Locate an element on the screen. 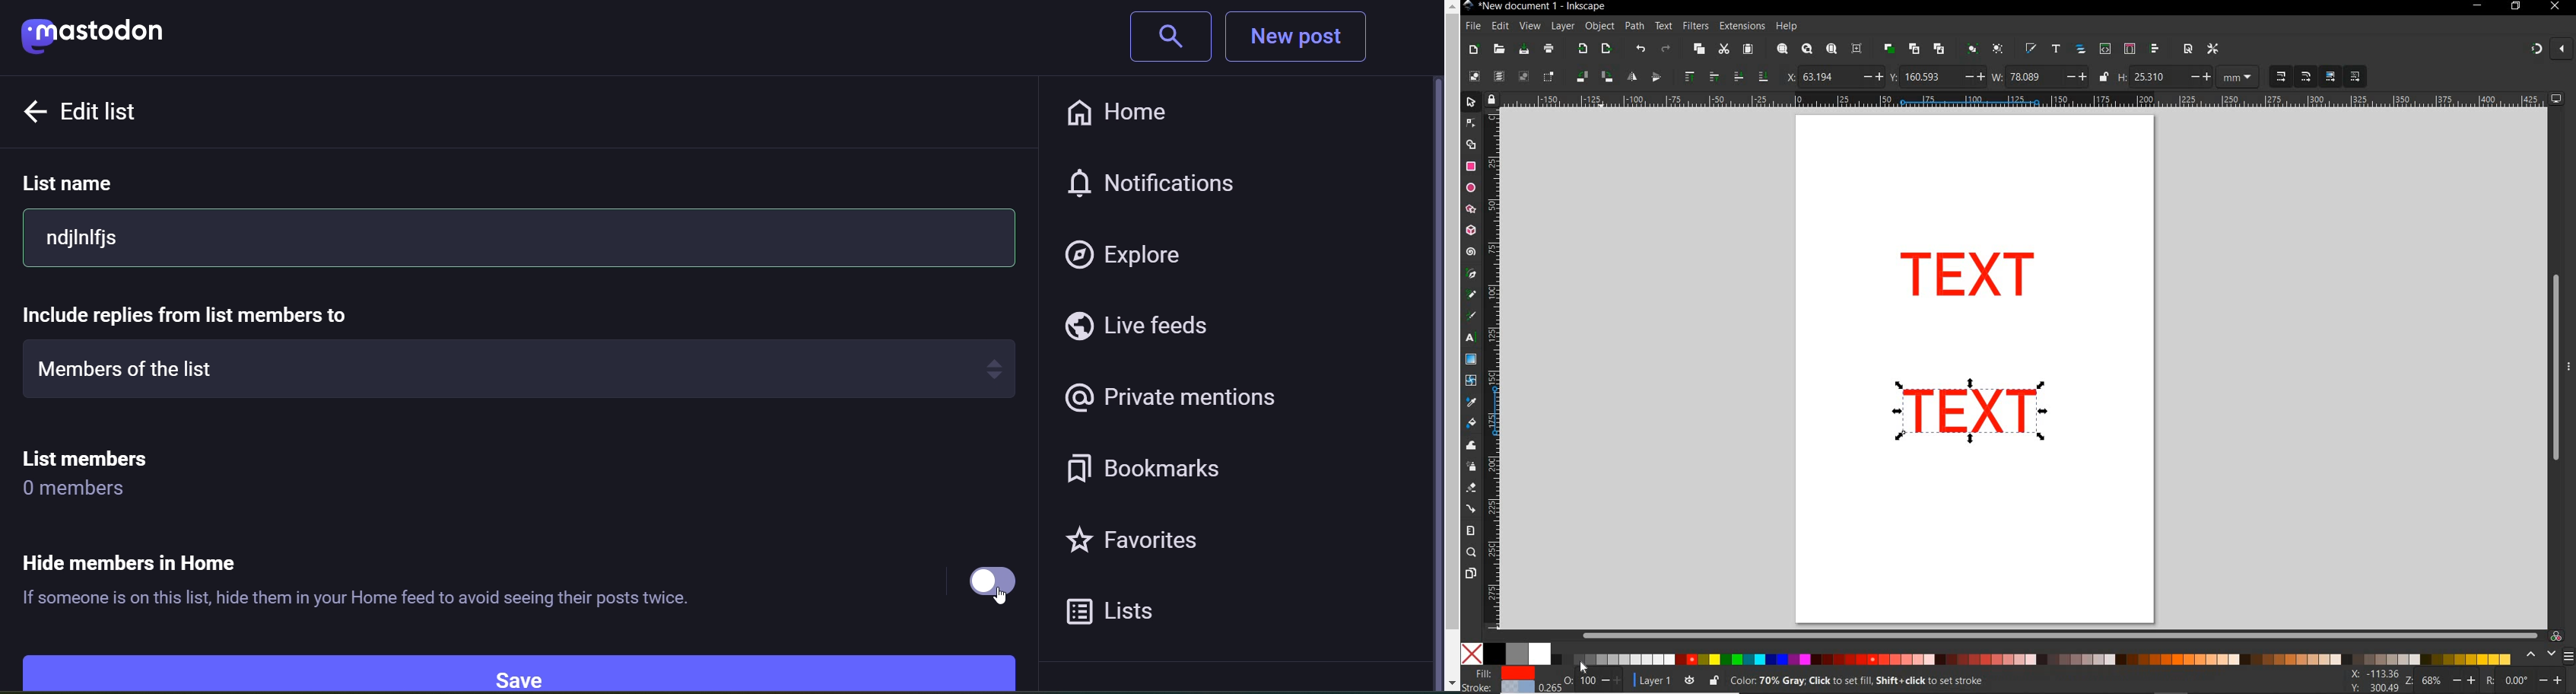  pencil tool is located at coordinates (1472, 295).